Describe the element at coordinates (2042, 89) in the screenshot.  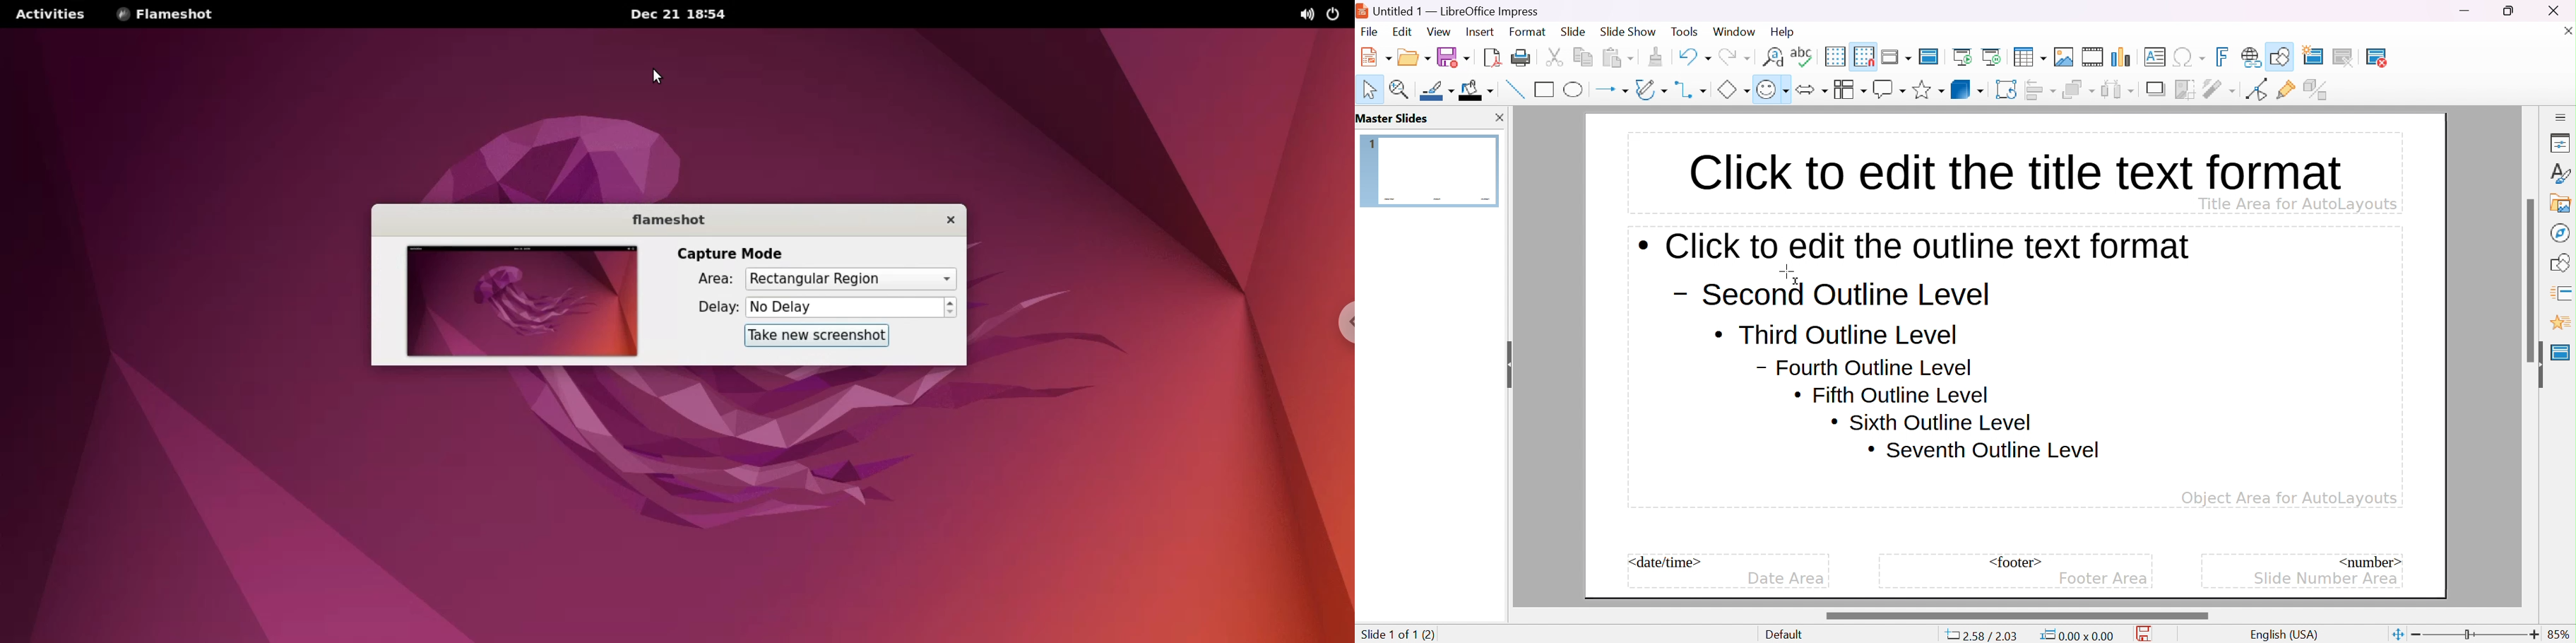
I see `align objects` at that location.